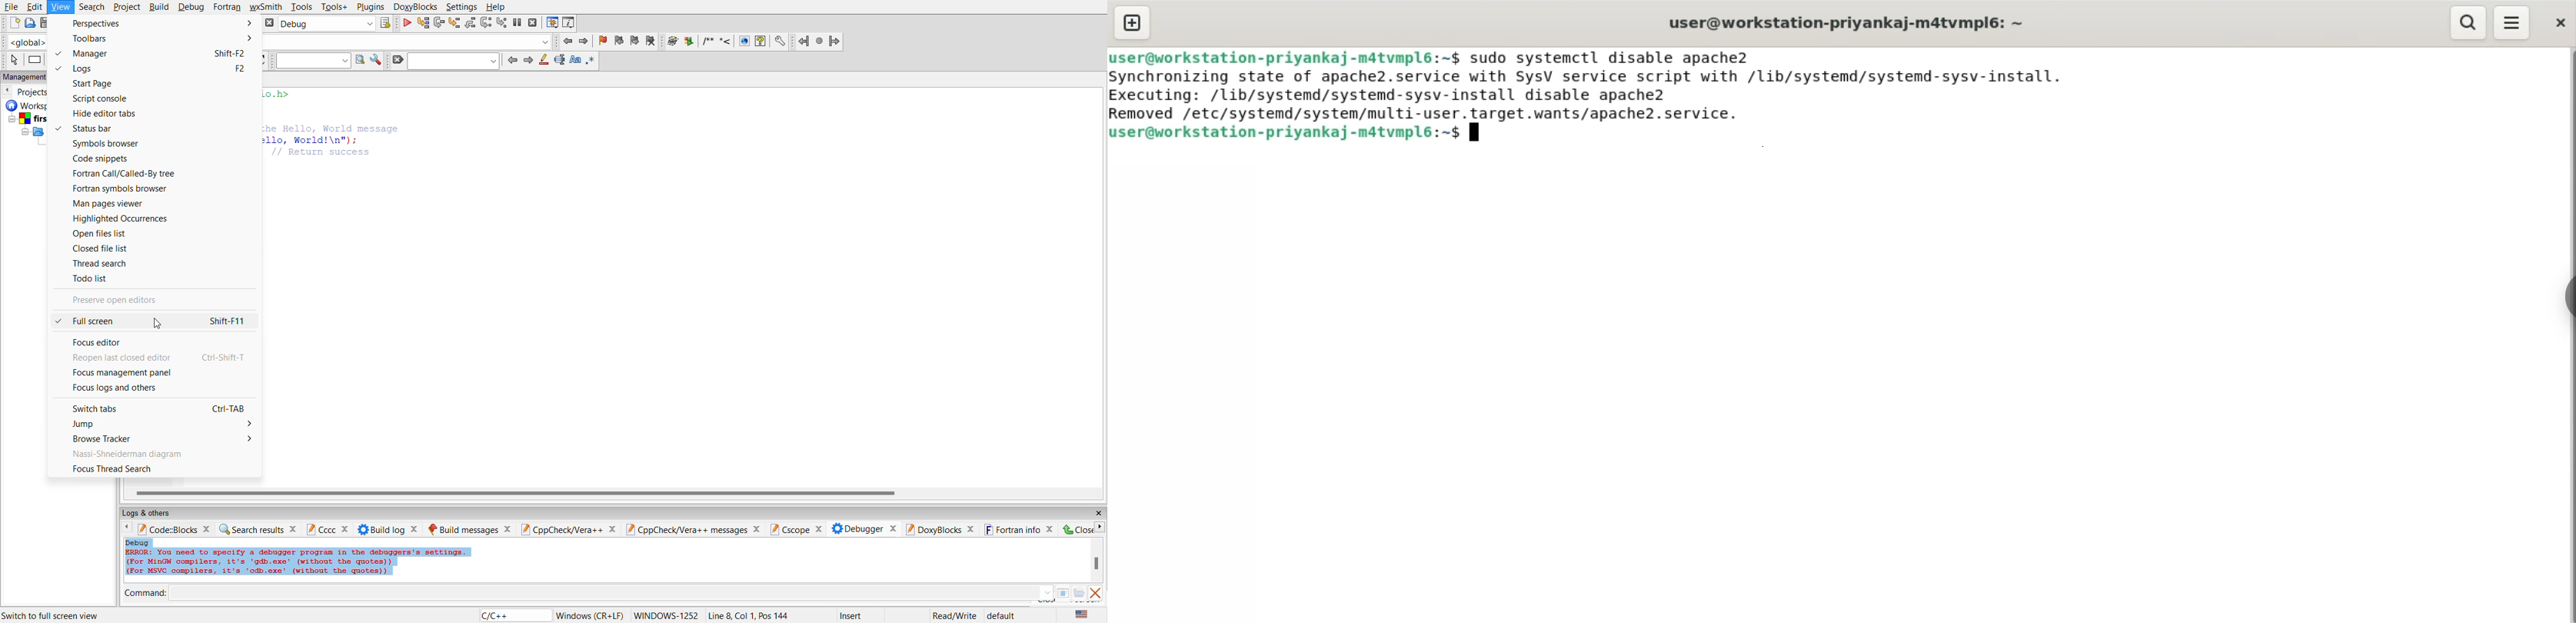  What do you see at coordinates (1077, 529) in the screenshot?
I see `close` at bounding box center [1077, 529].